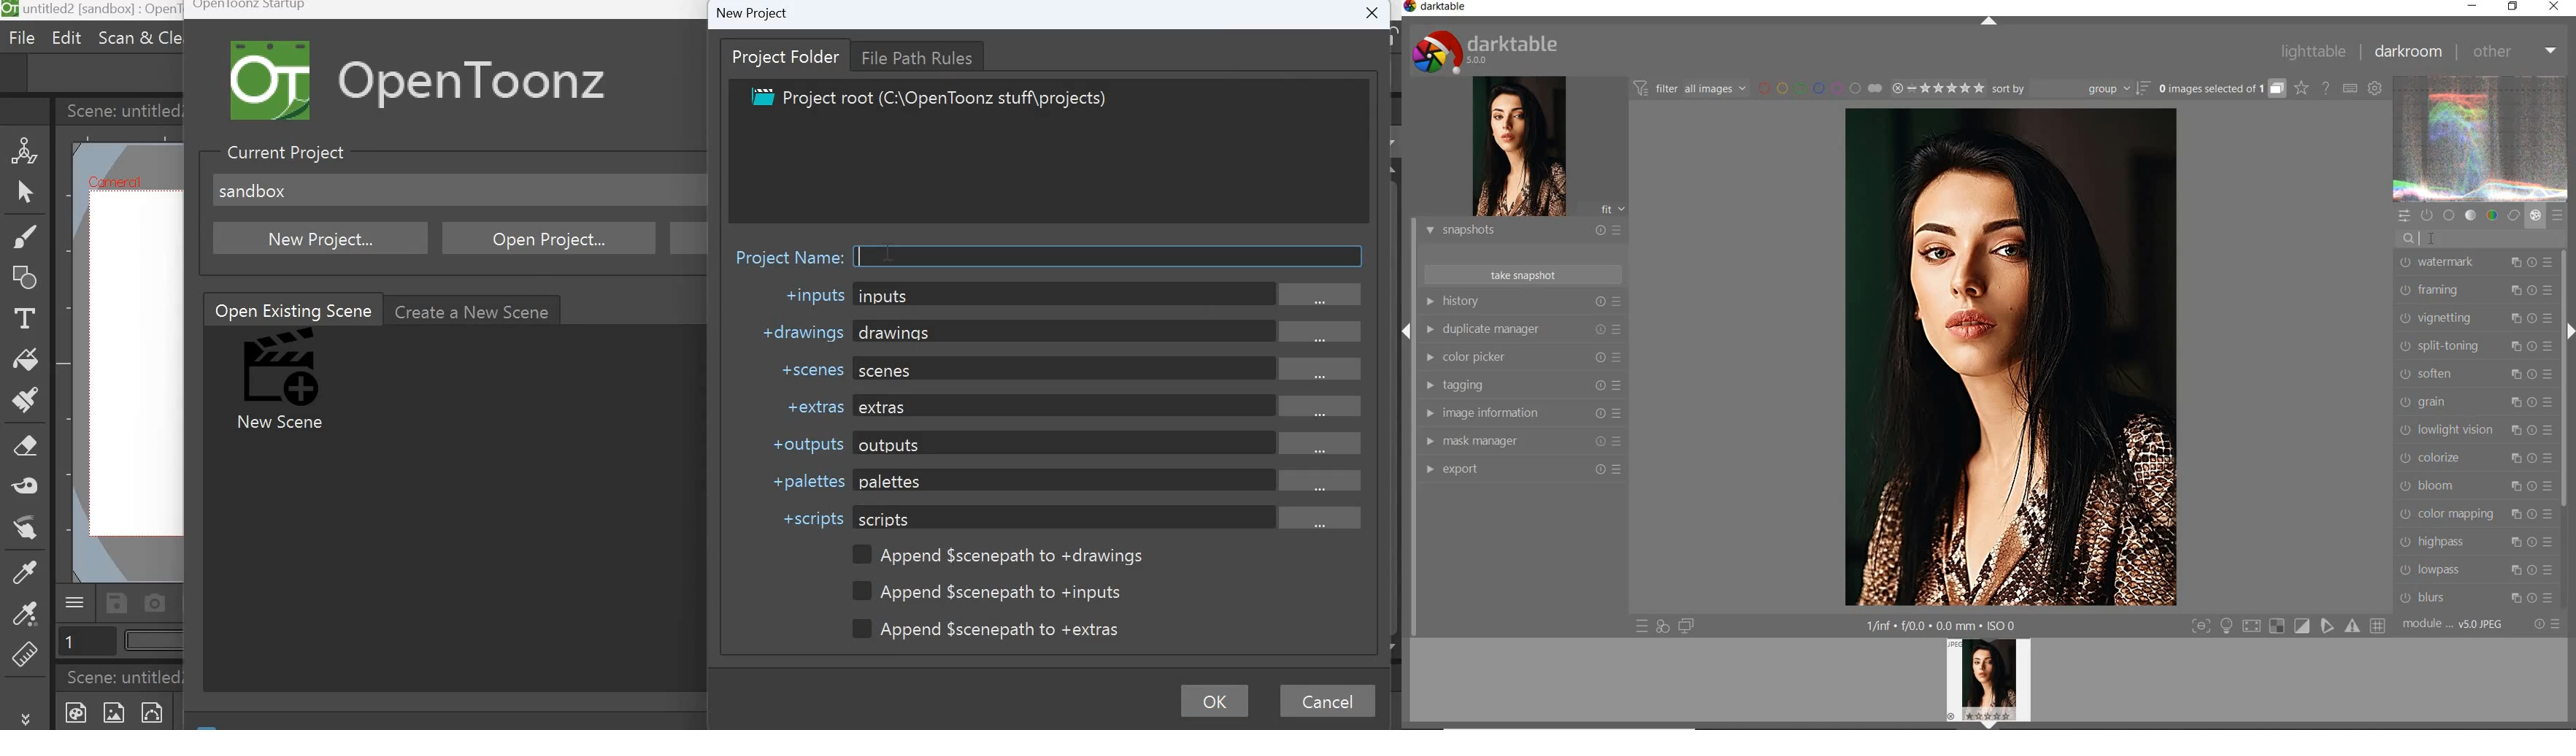 The width and height of the screenshot is (2576, 756). Describe the element at coordinates (1987, 22) in the screenshot. I see `EXPAND/COLLAPSE` at that location.